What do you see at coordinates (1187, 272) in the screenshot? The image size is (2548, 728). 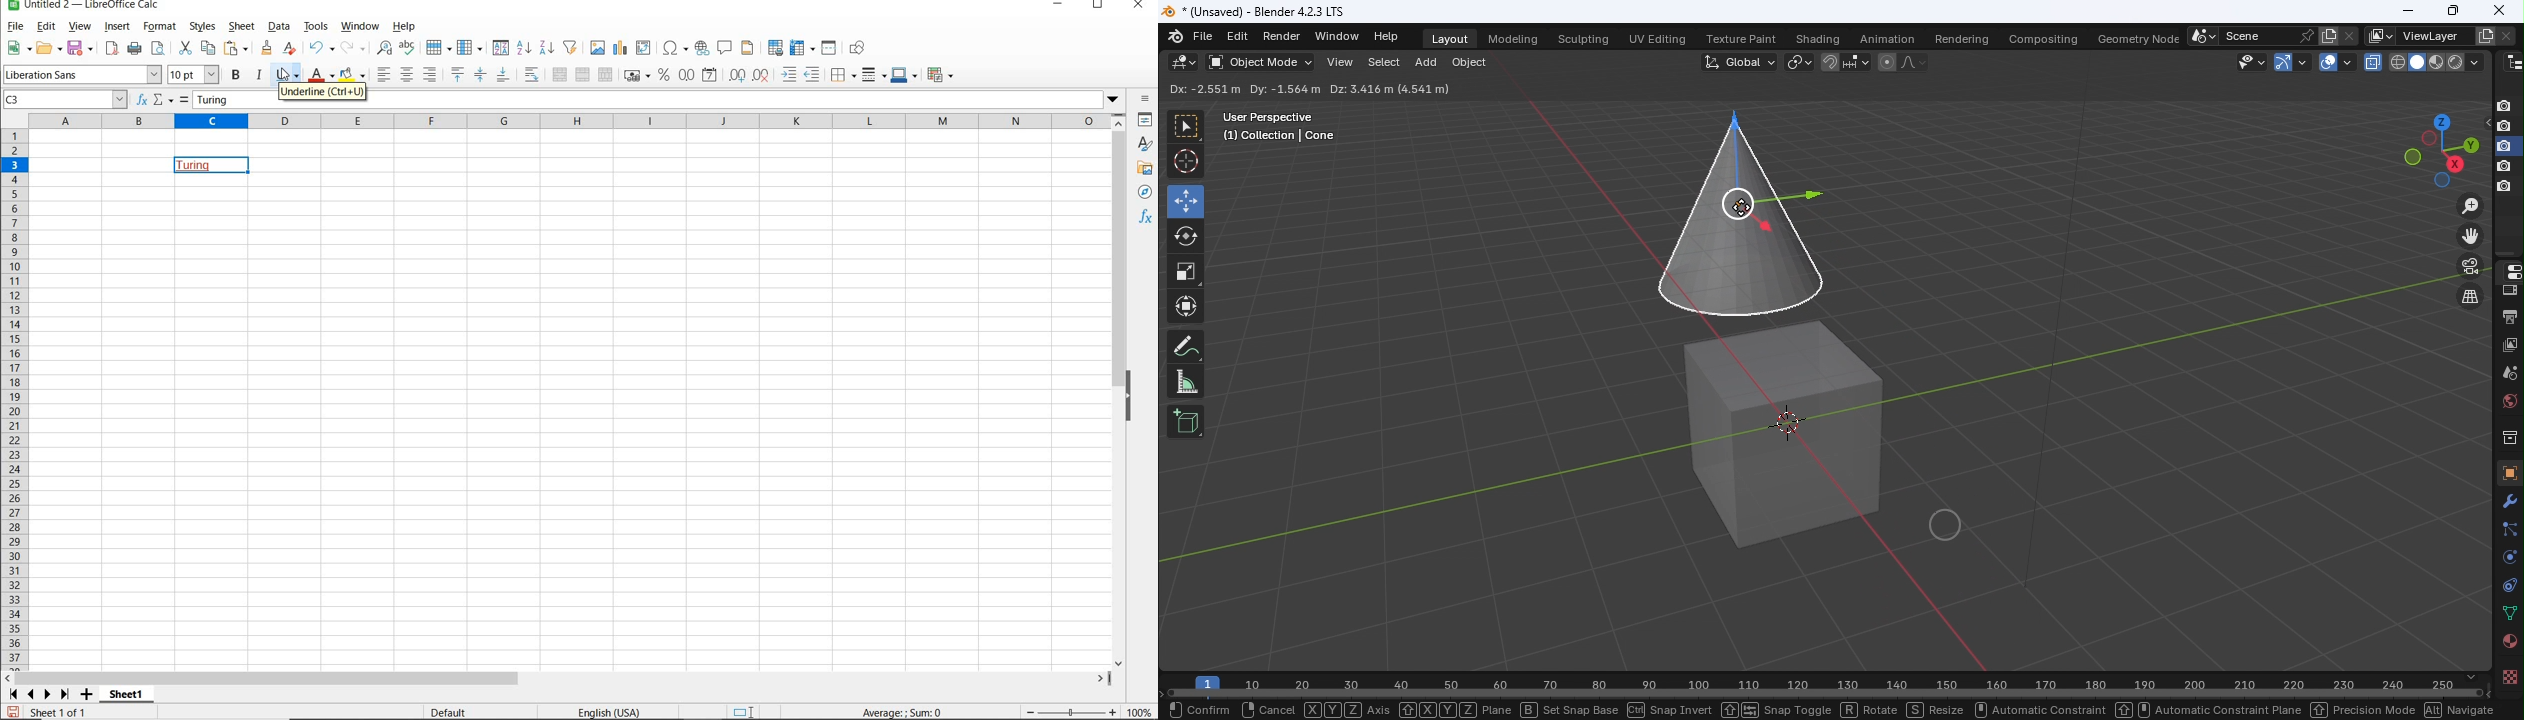 I see `Scale` at bounding box center [1187, 272].